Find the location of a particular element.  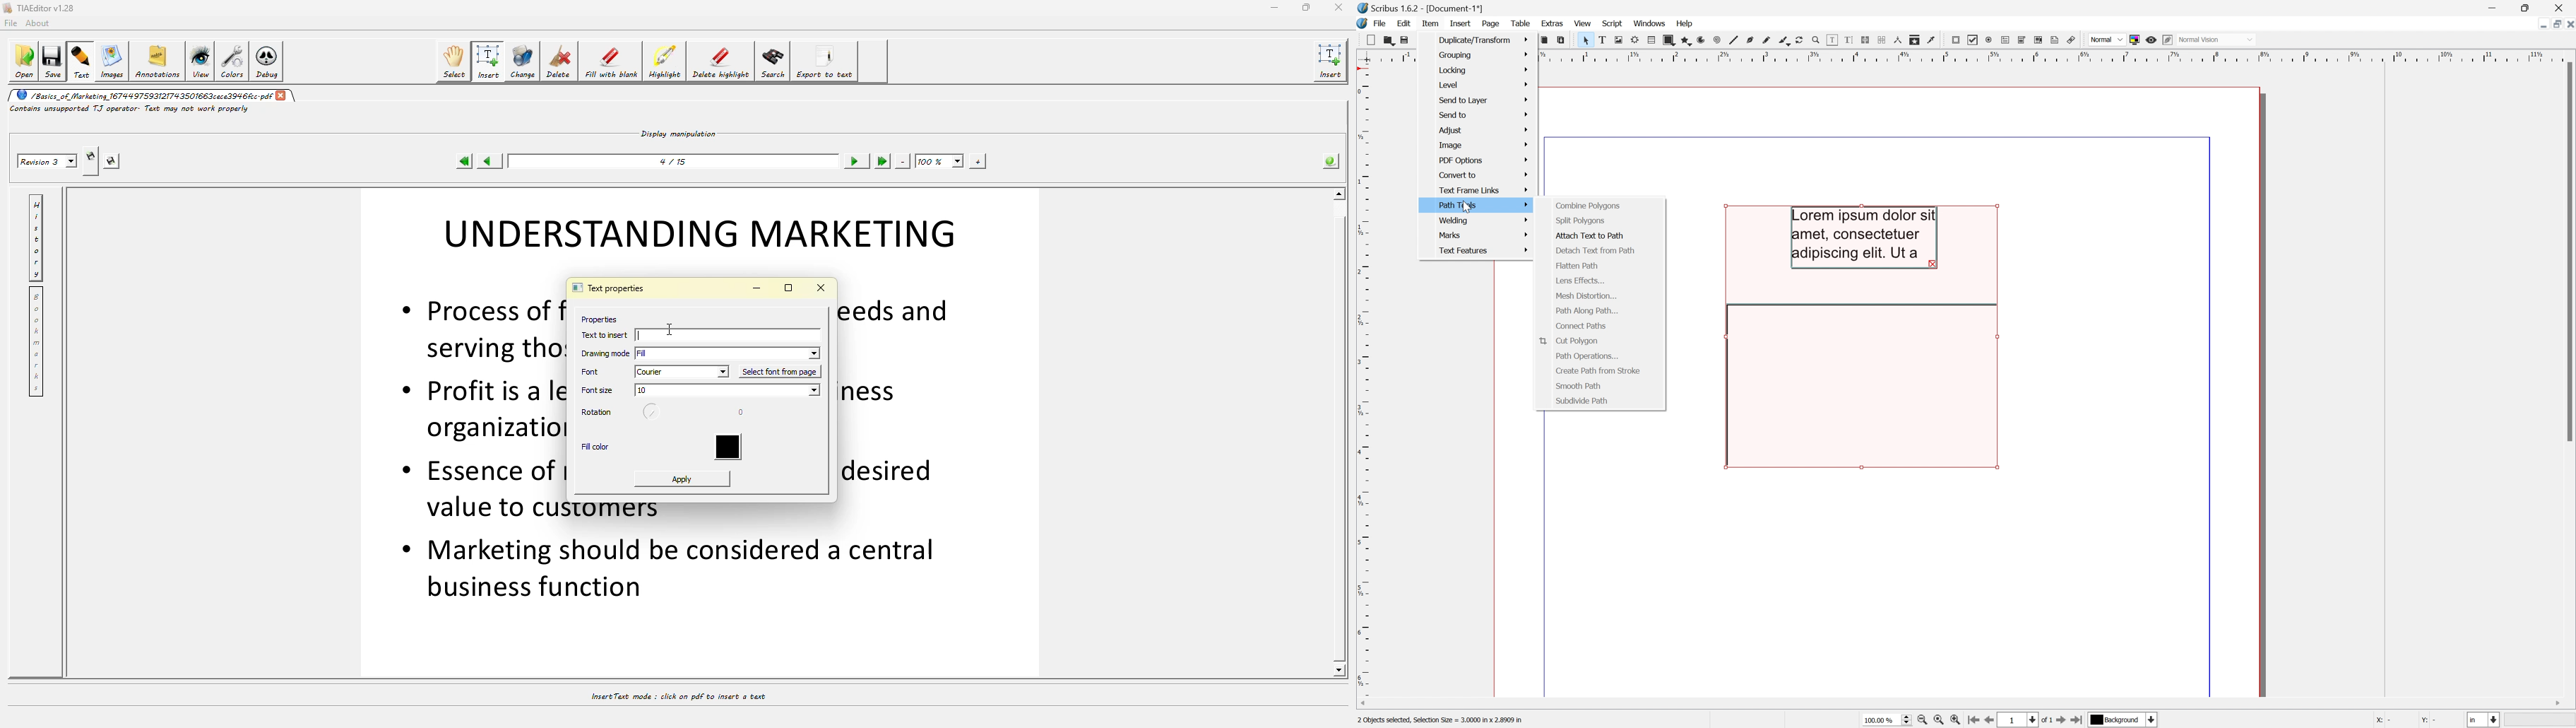

New is located at coordinates (1365, 40).